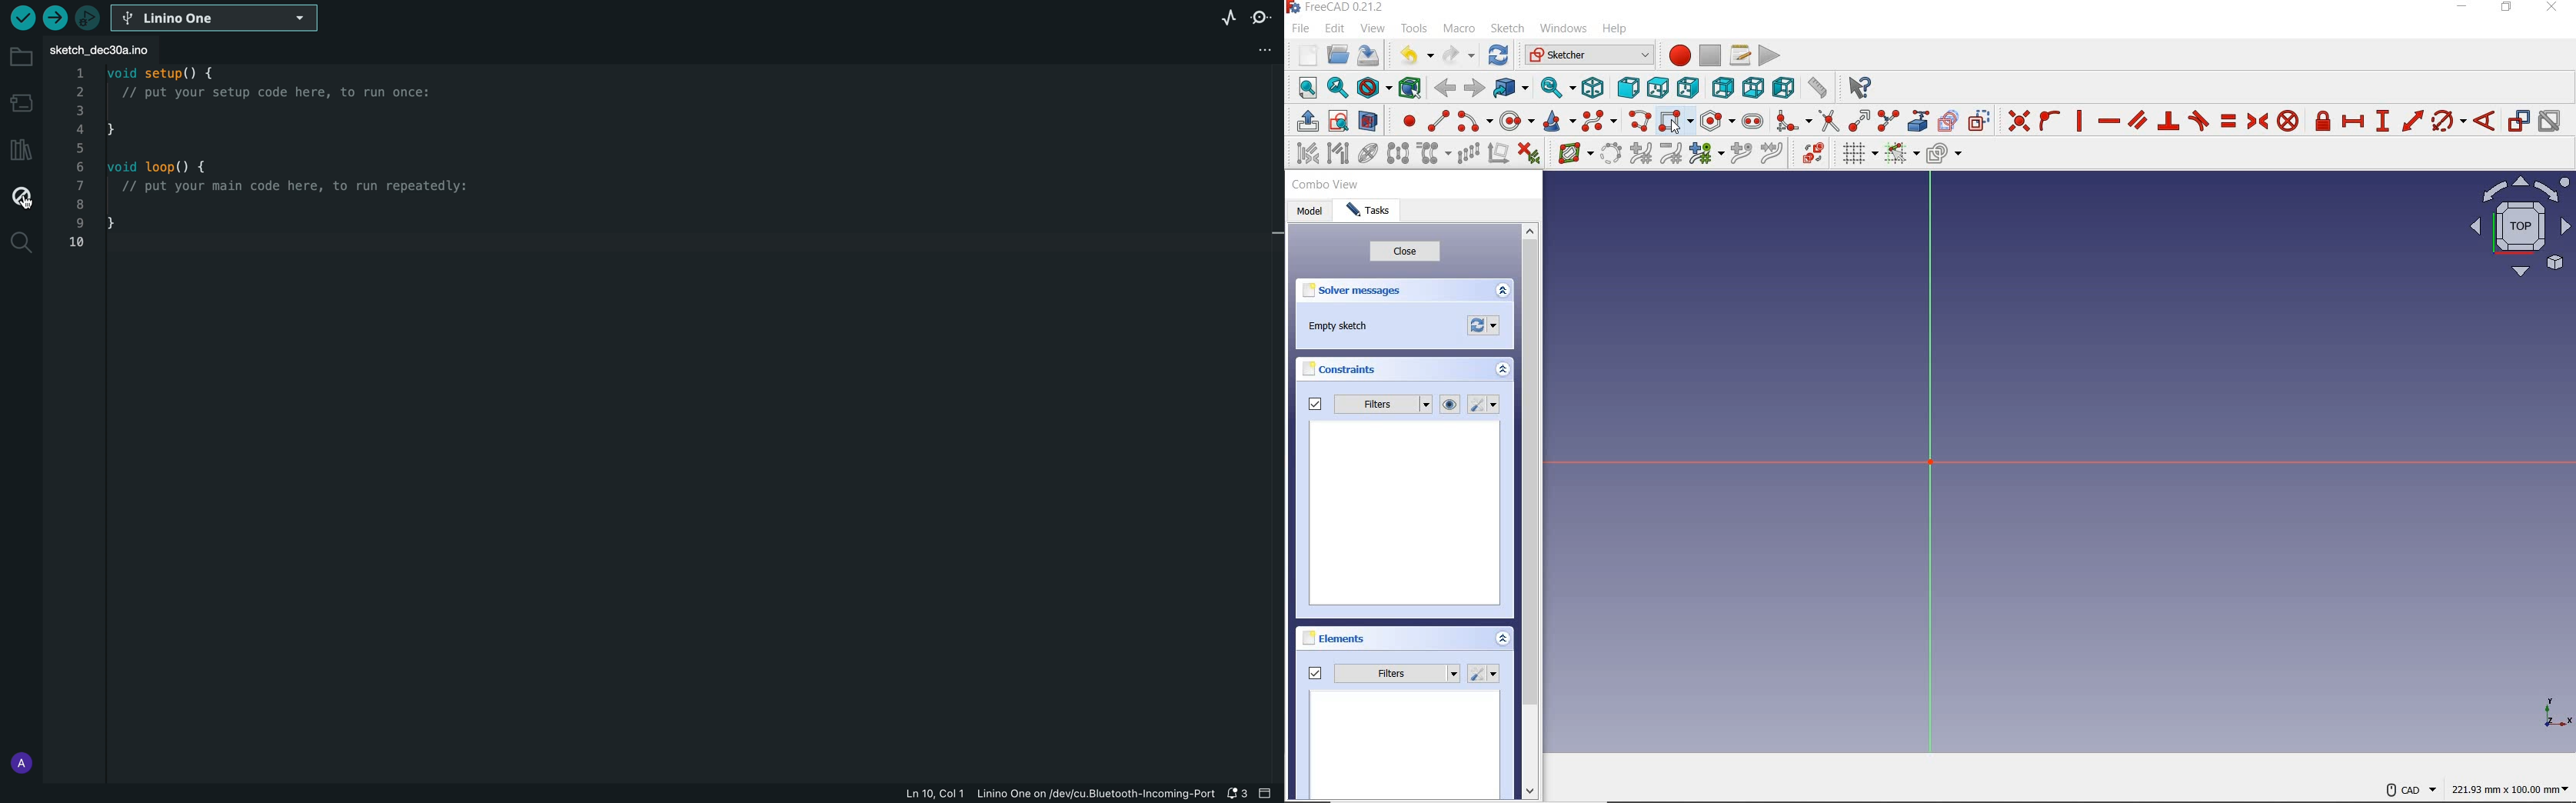  I want to click on toggle construction geometry, so click(1979, 119).